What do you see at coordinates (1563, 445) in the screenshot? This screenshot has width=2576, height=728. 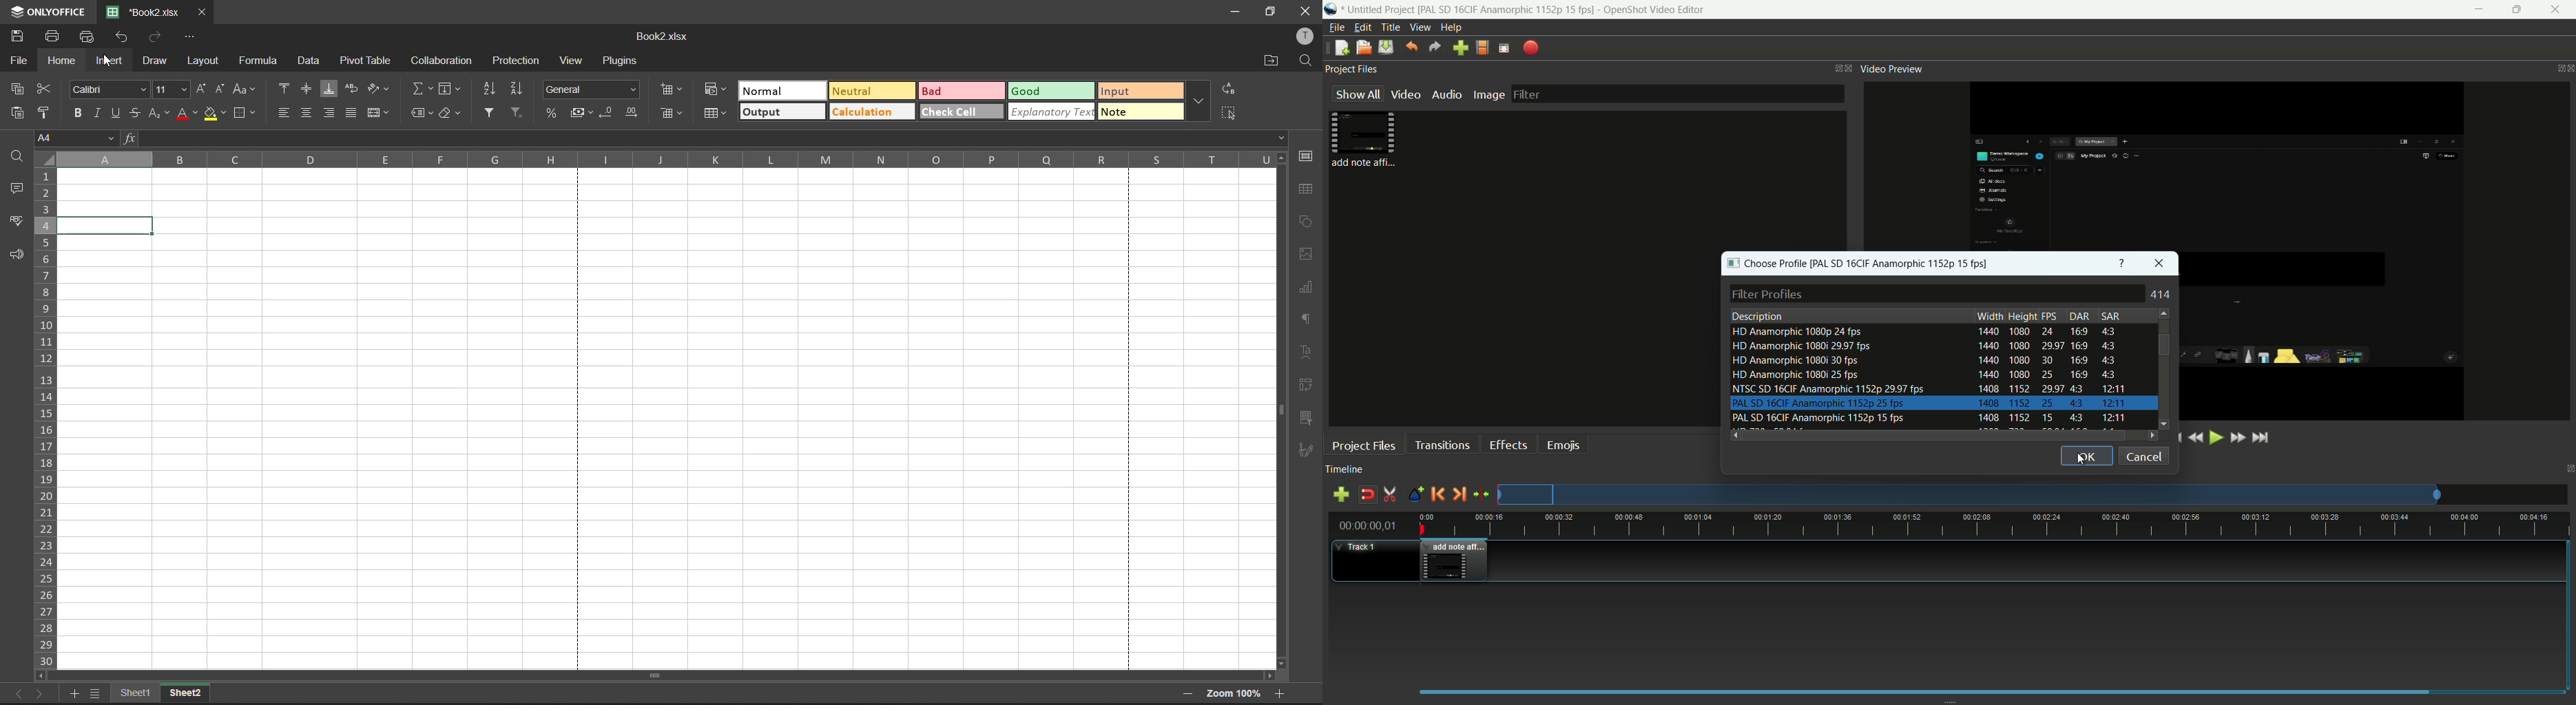 I see `emojis` at bounding box center [1563, 445].